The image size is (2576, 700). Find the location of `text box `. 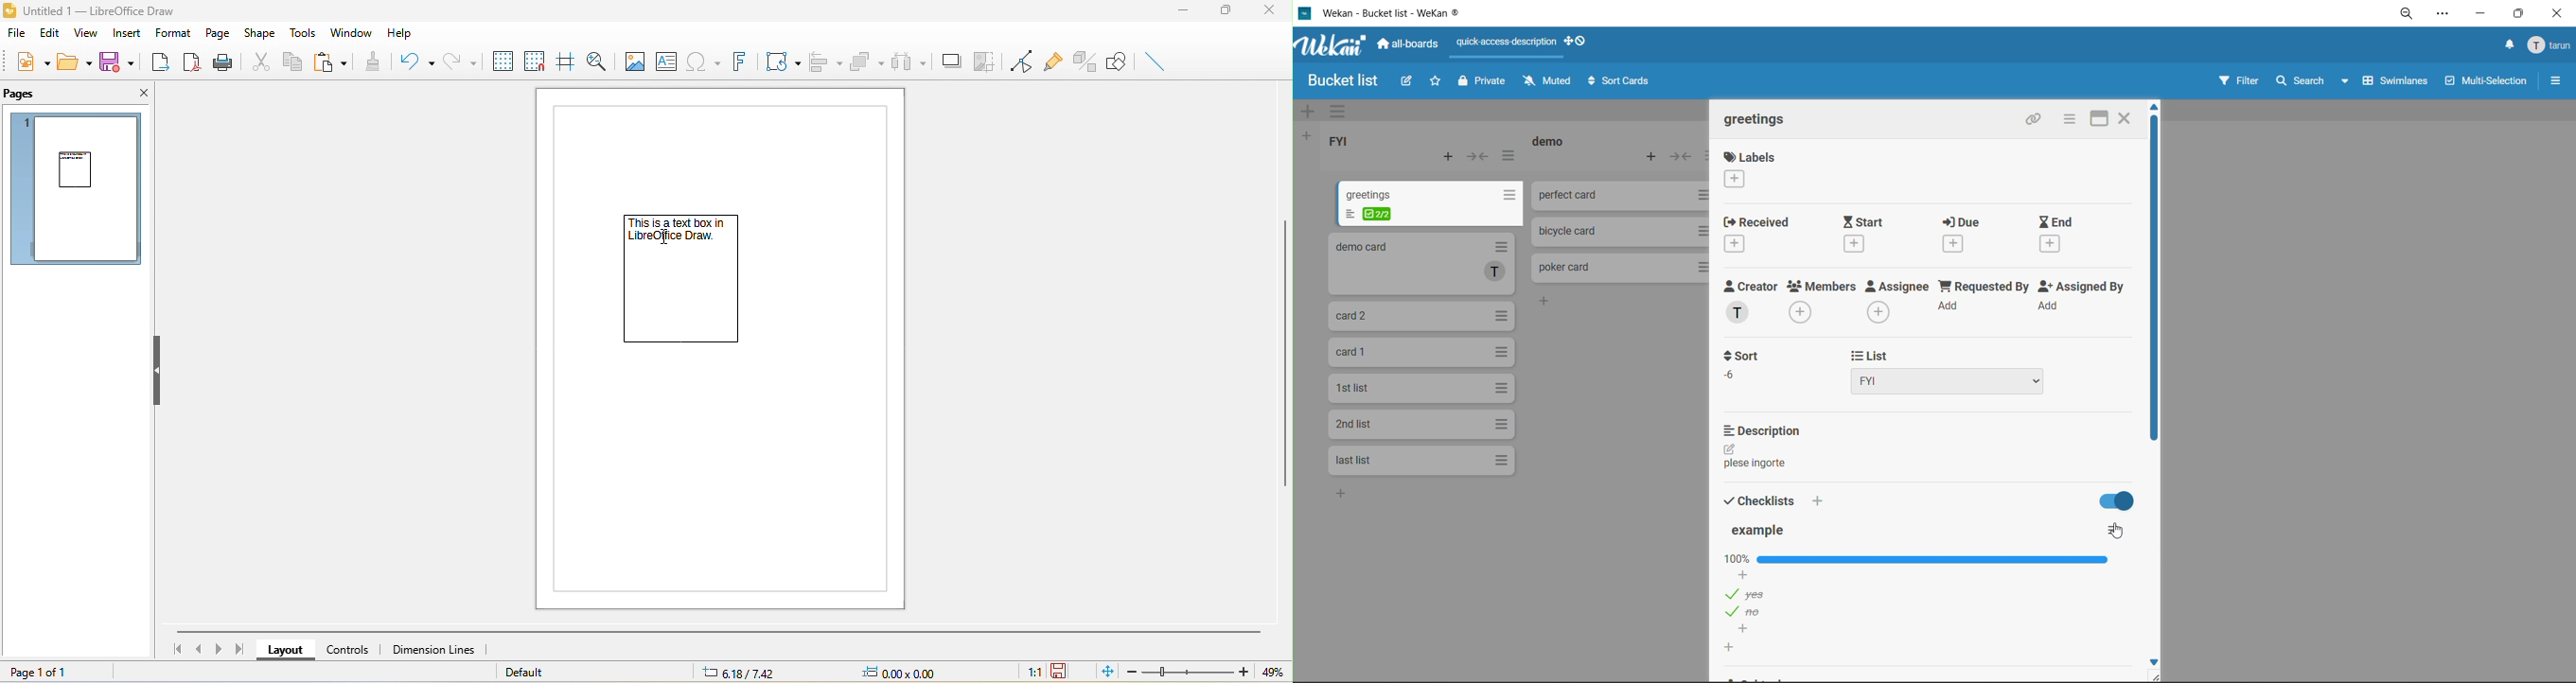

text box  is located at coordinates (674, 281).